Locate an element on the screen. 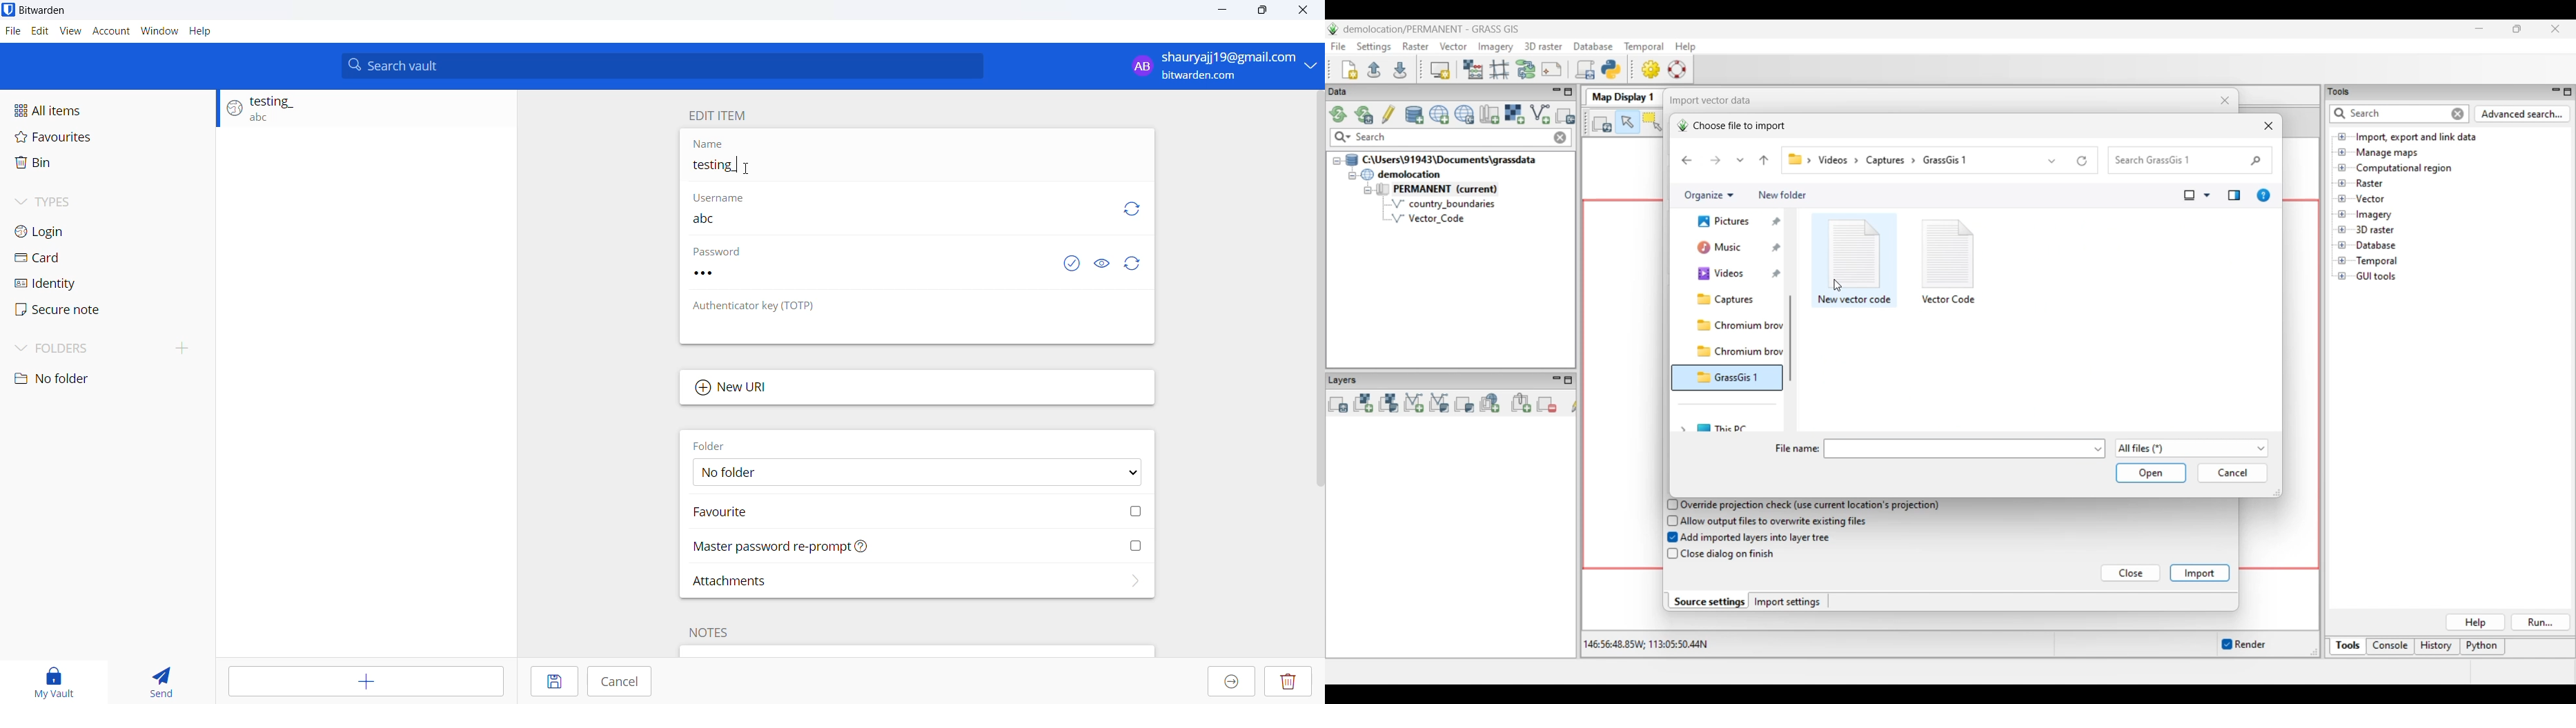 The height and width of the screenshot is (728, 2576). Note heading is located at coordinates (707, 635).